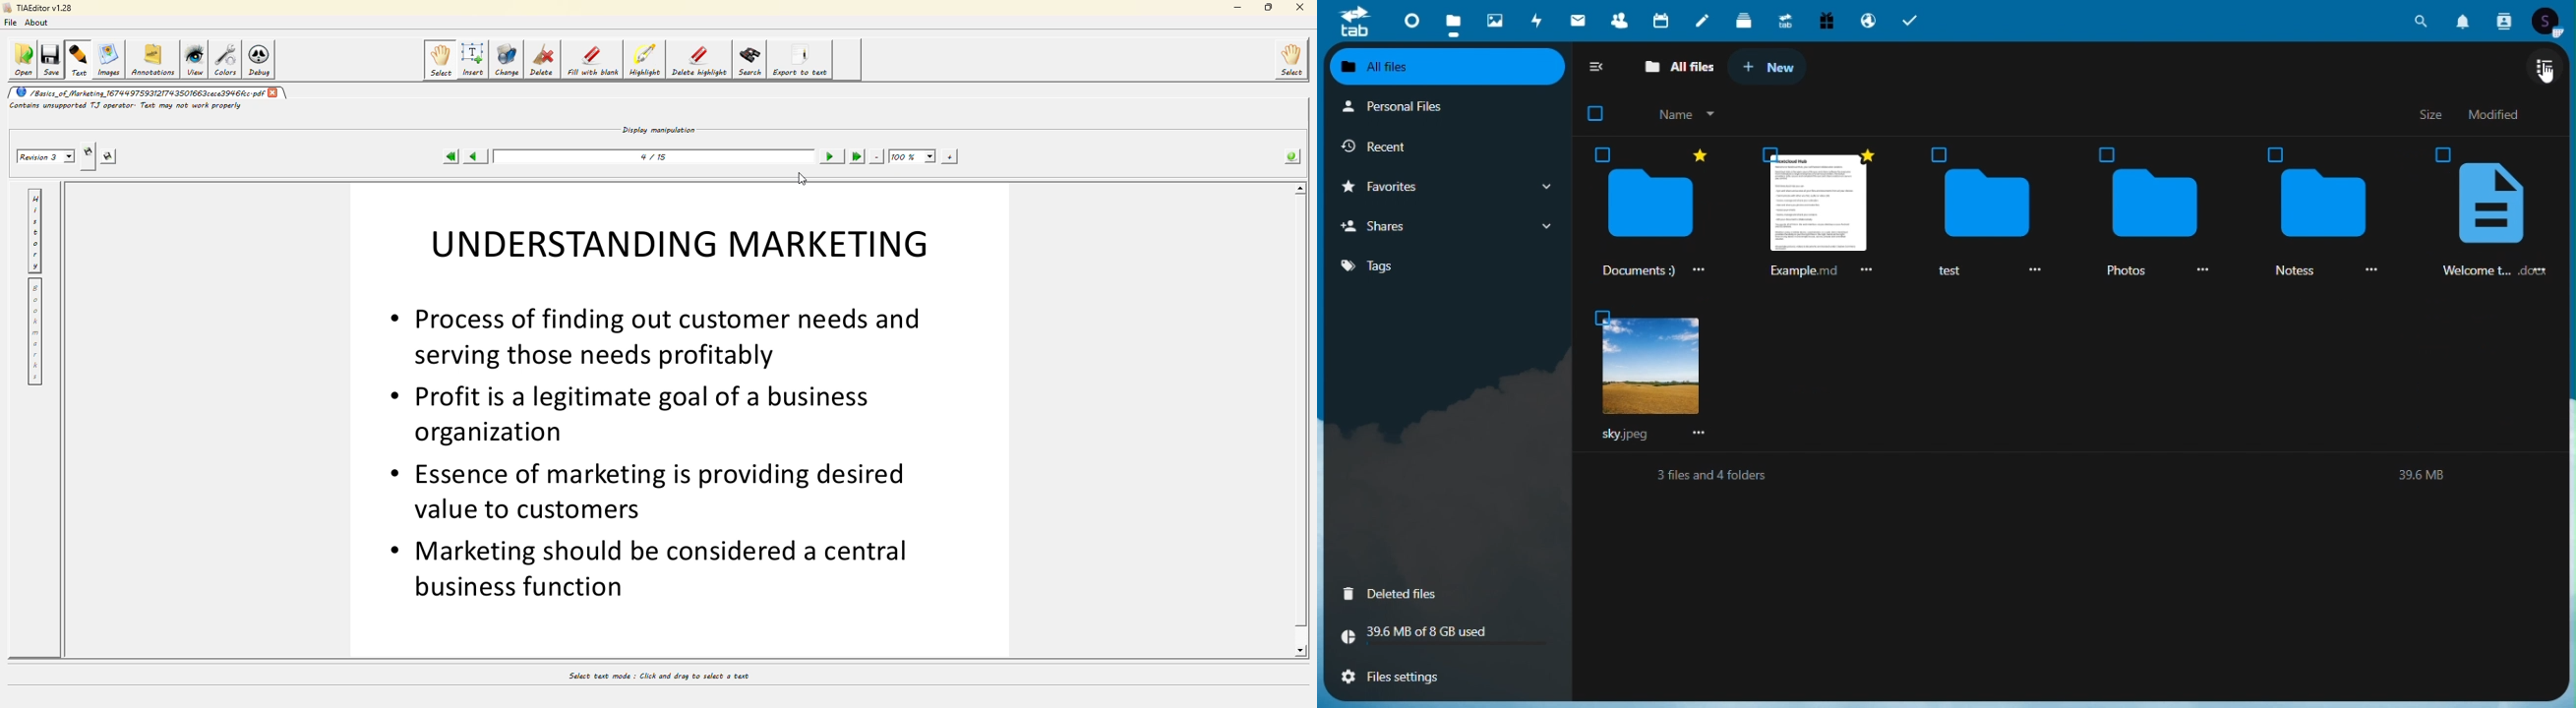  I want to click on email hosting, so click(1866, 20).